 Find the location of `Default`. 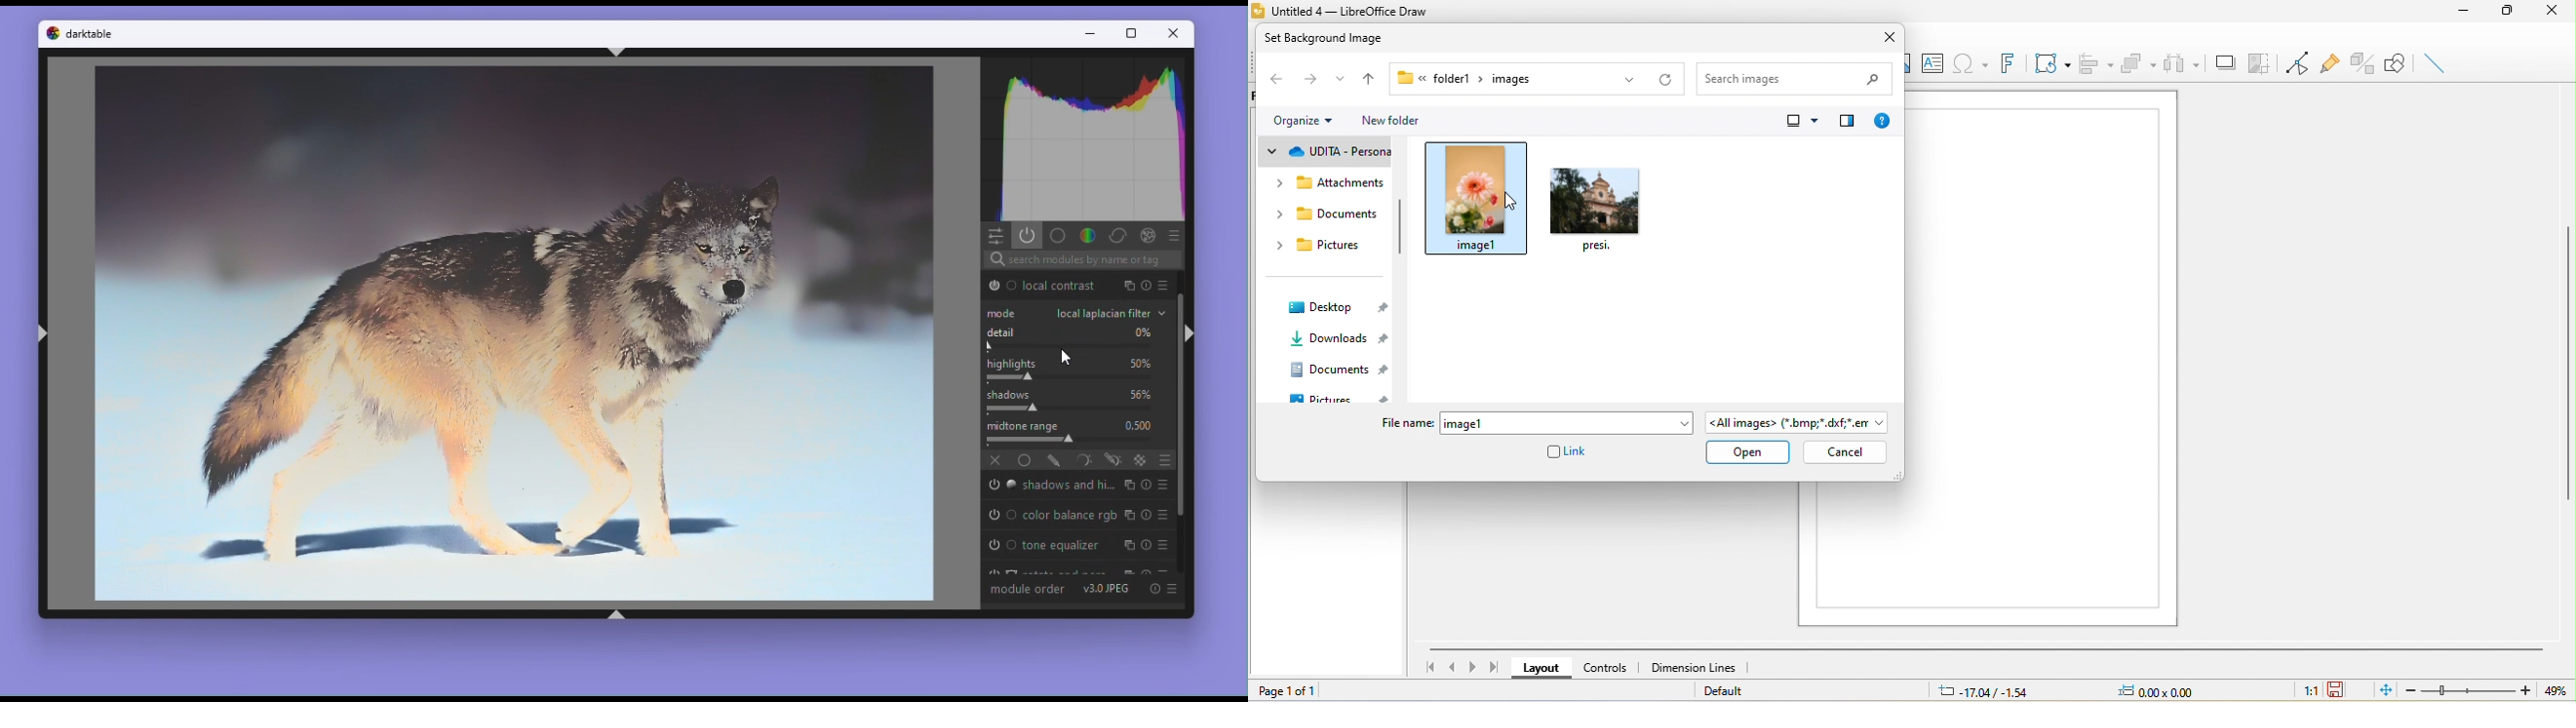

Default is located at coordinates (1730, 691).